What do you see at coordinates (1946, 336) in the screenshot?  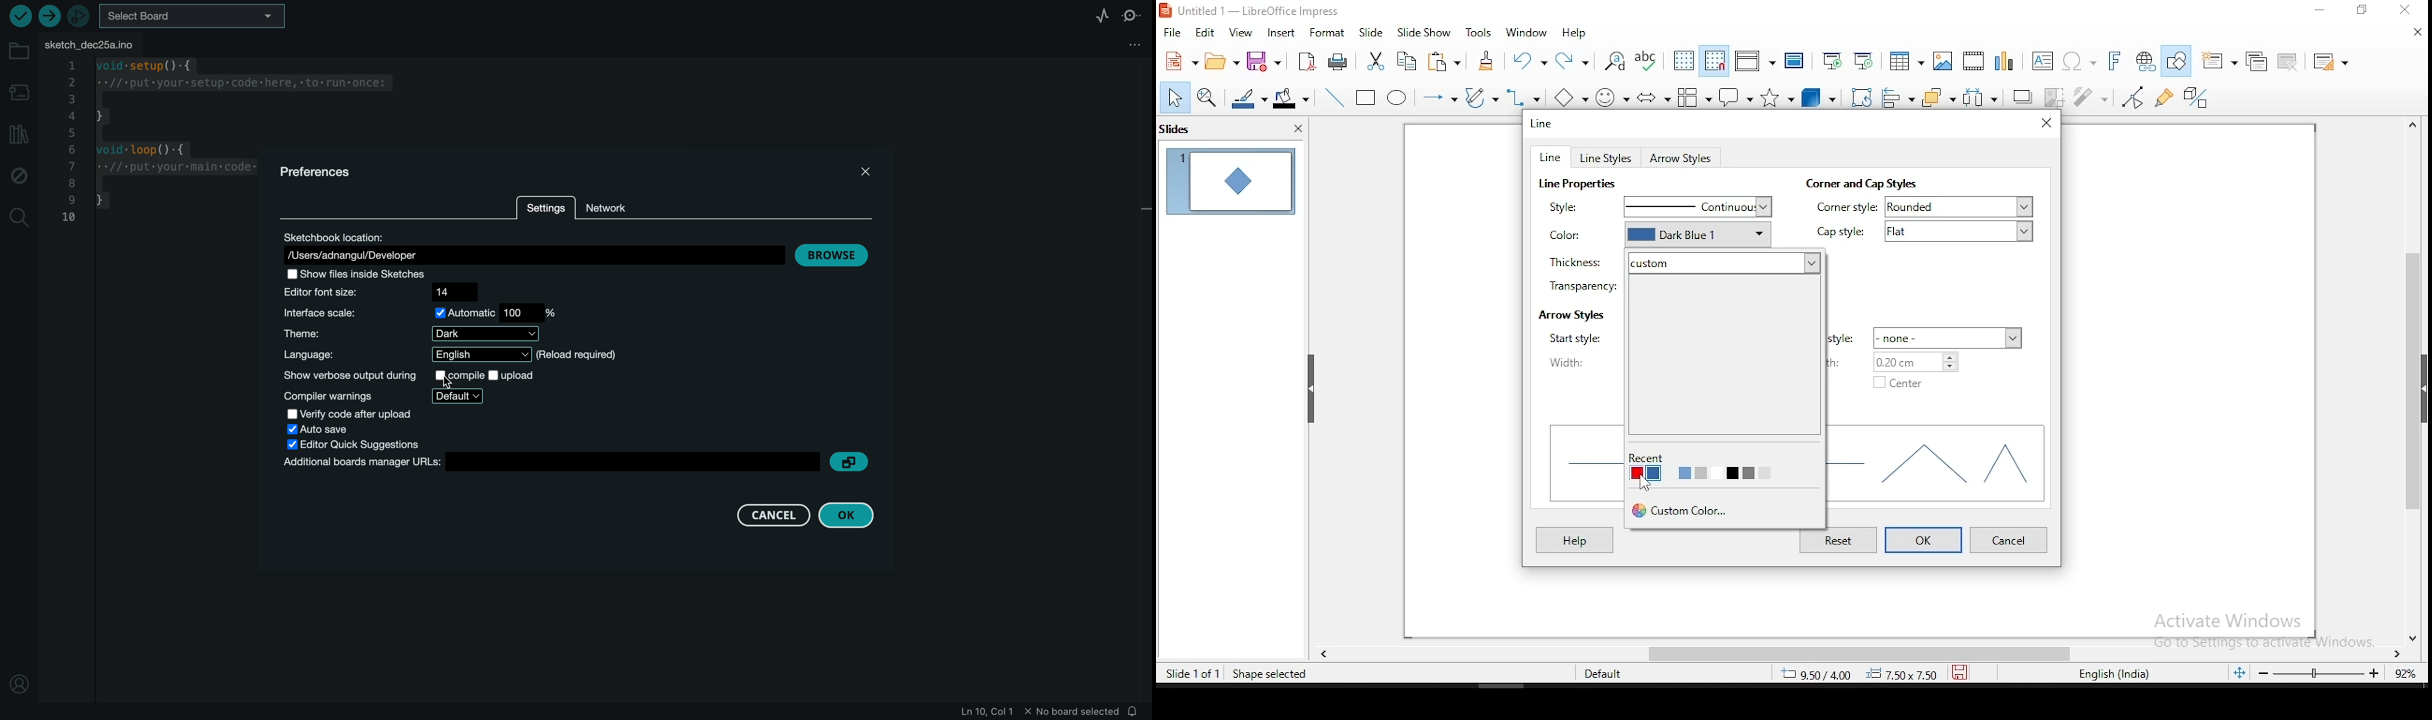 I see `none` at bounding box center [1946, 336].